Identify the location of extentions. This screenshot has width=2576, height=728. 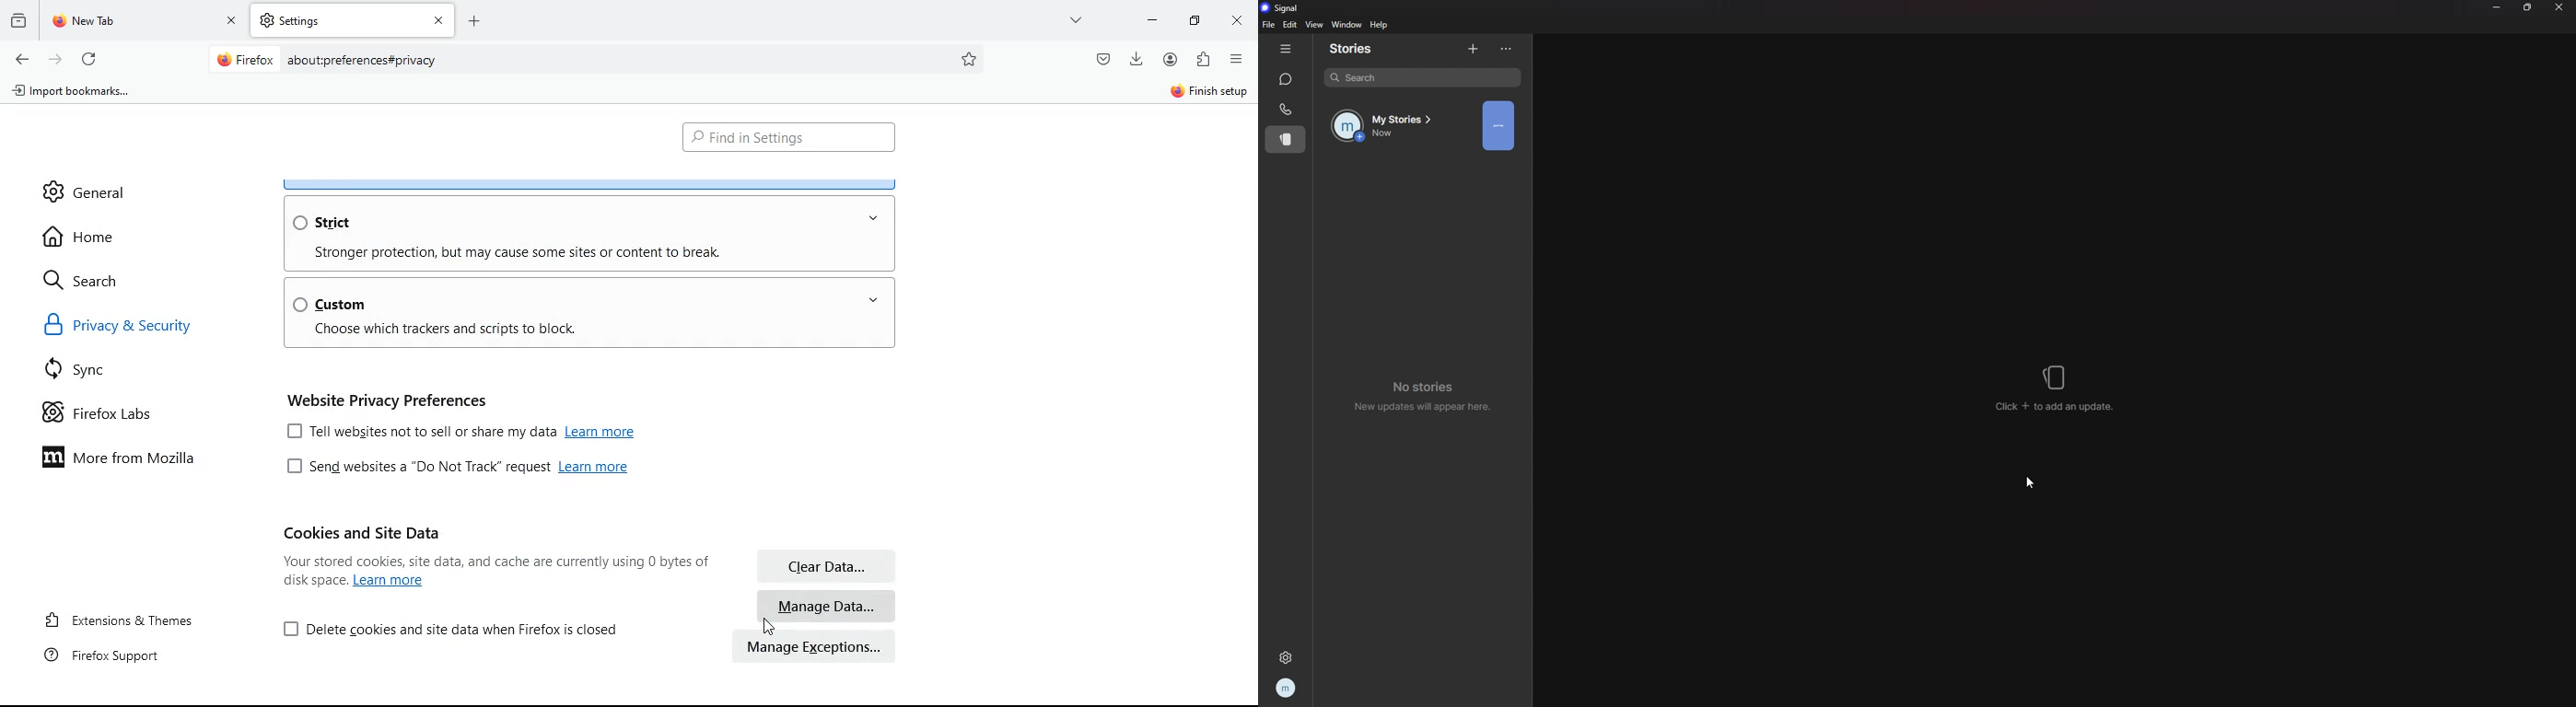
(1203, 61).